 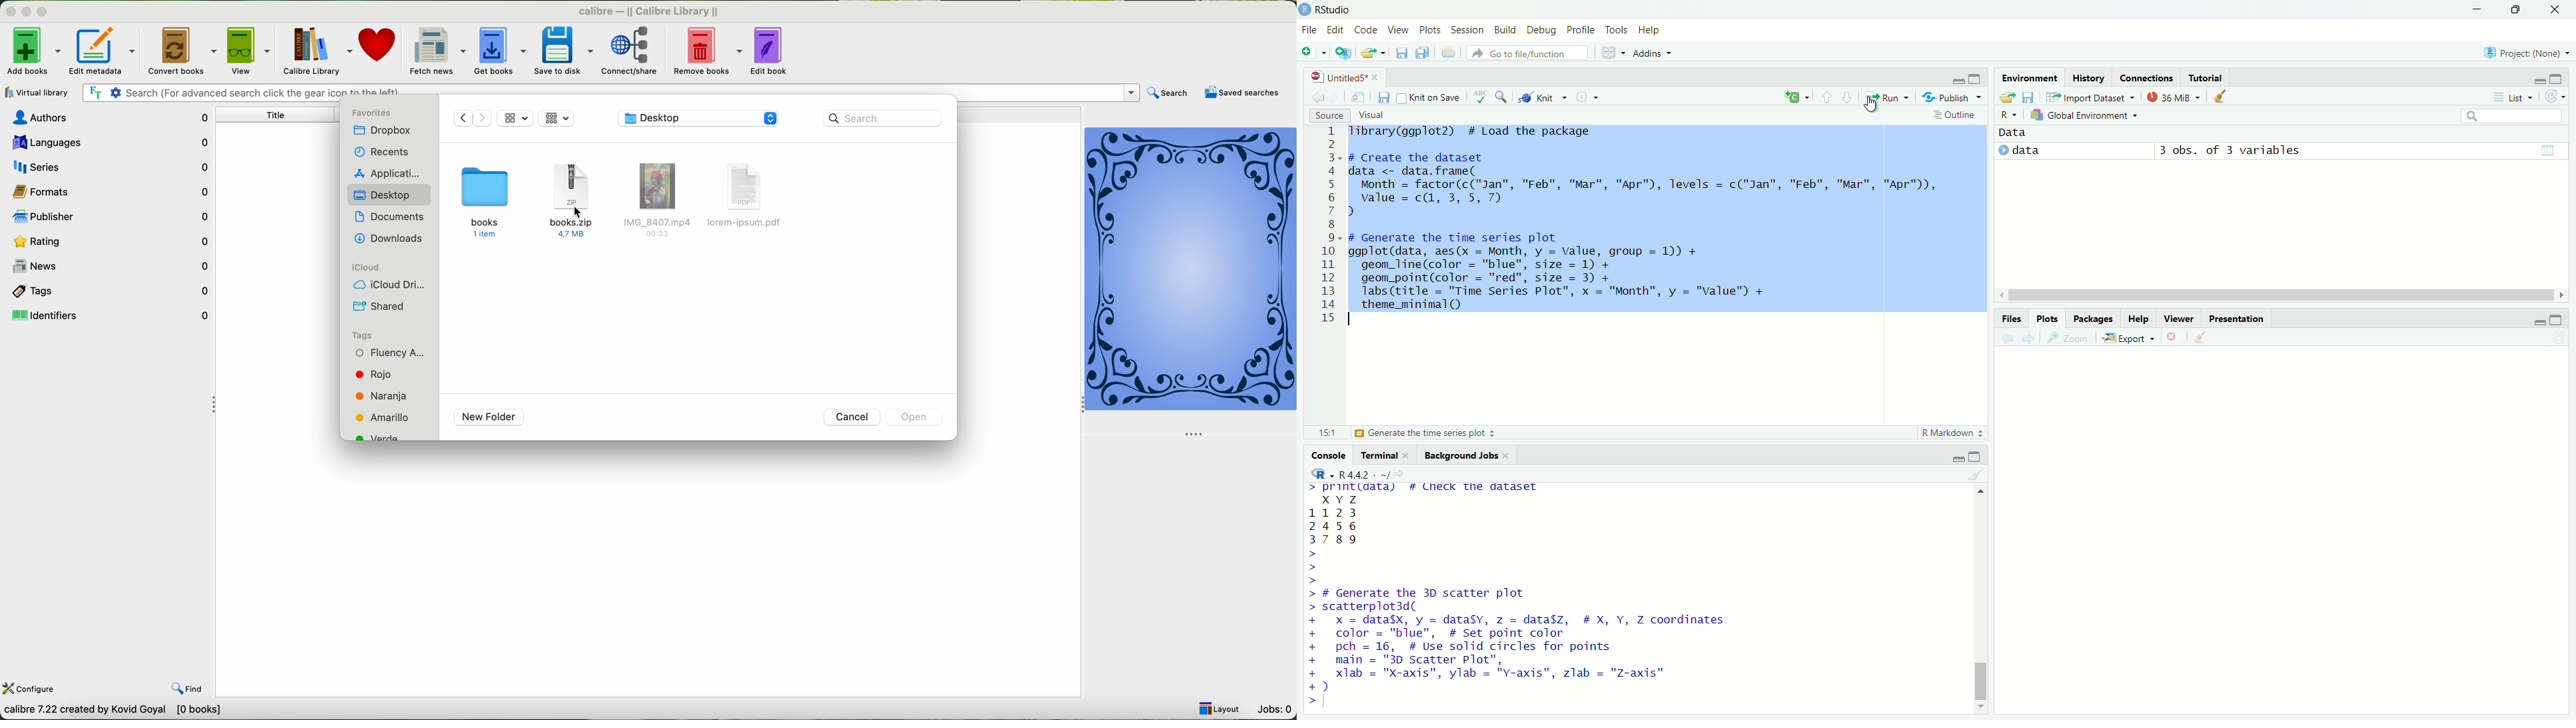 What do you see at coordinates (1317, 475) in the screenshot?
I see `select language` at bounding box center [1317, 475].